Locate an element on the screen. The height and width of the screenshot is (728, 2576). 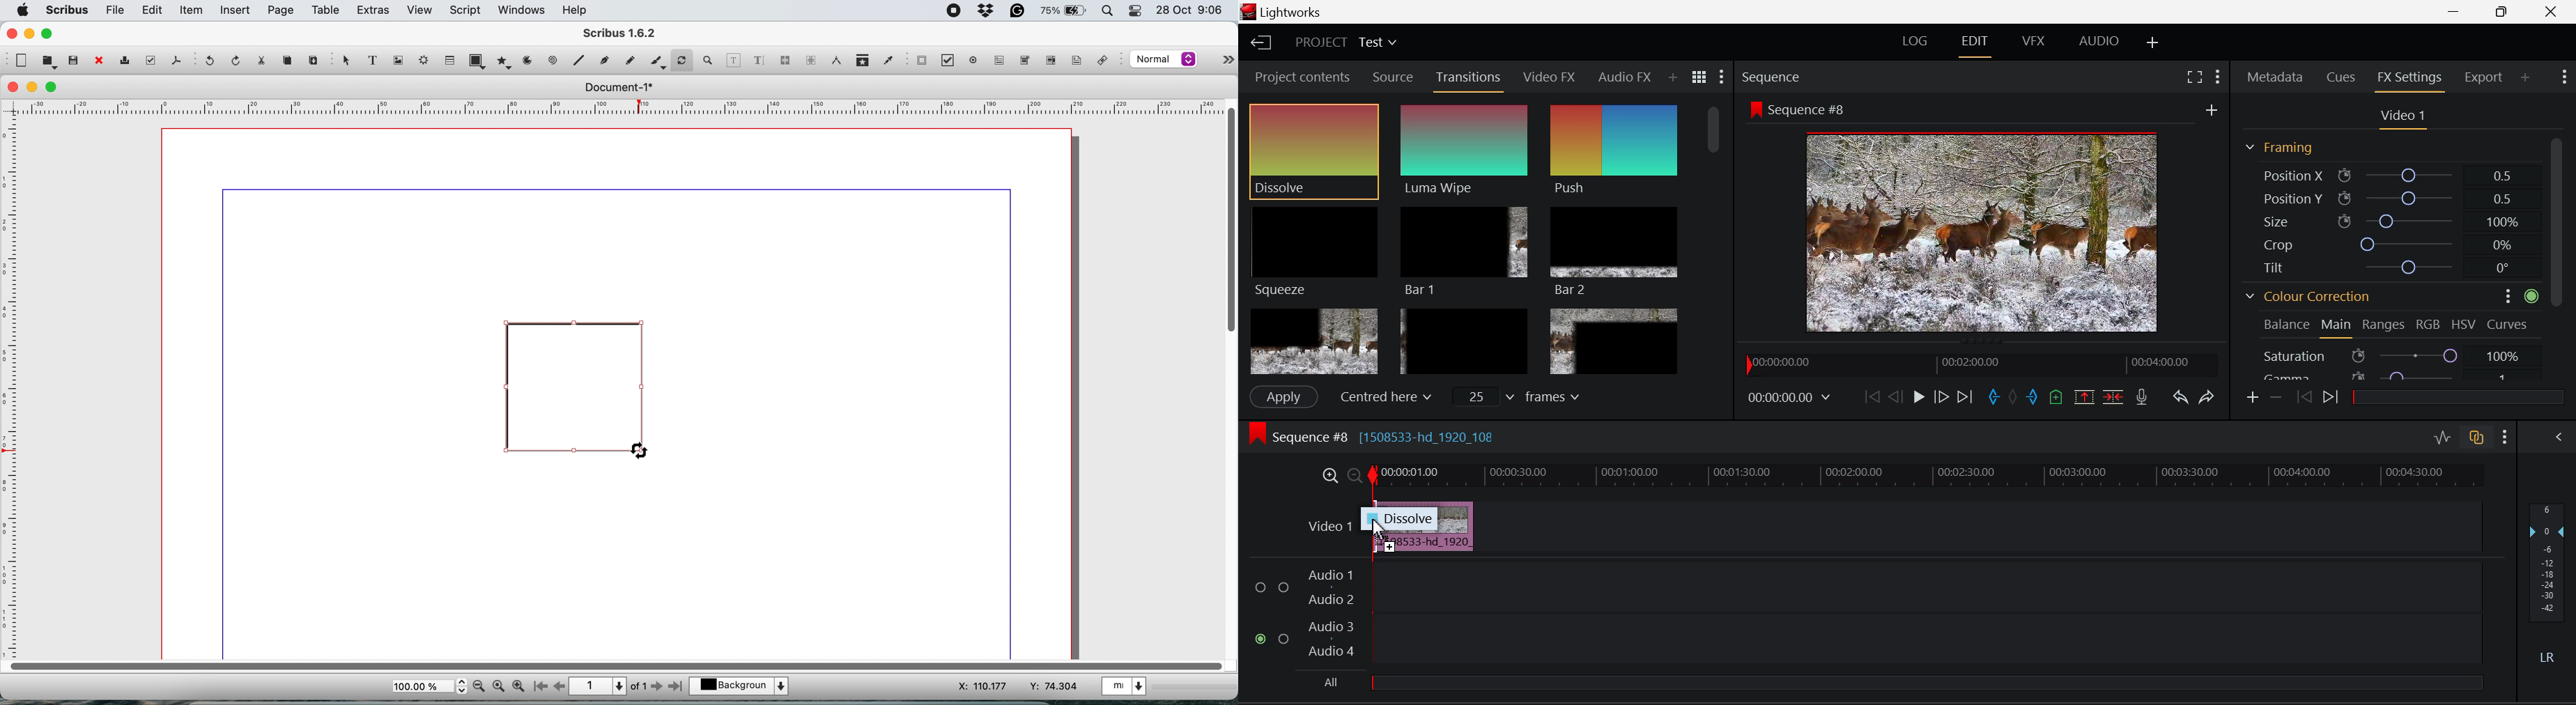
paste is located at coordinates (313, 61).